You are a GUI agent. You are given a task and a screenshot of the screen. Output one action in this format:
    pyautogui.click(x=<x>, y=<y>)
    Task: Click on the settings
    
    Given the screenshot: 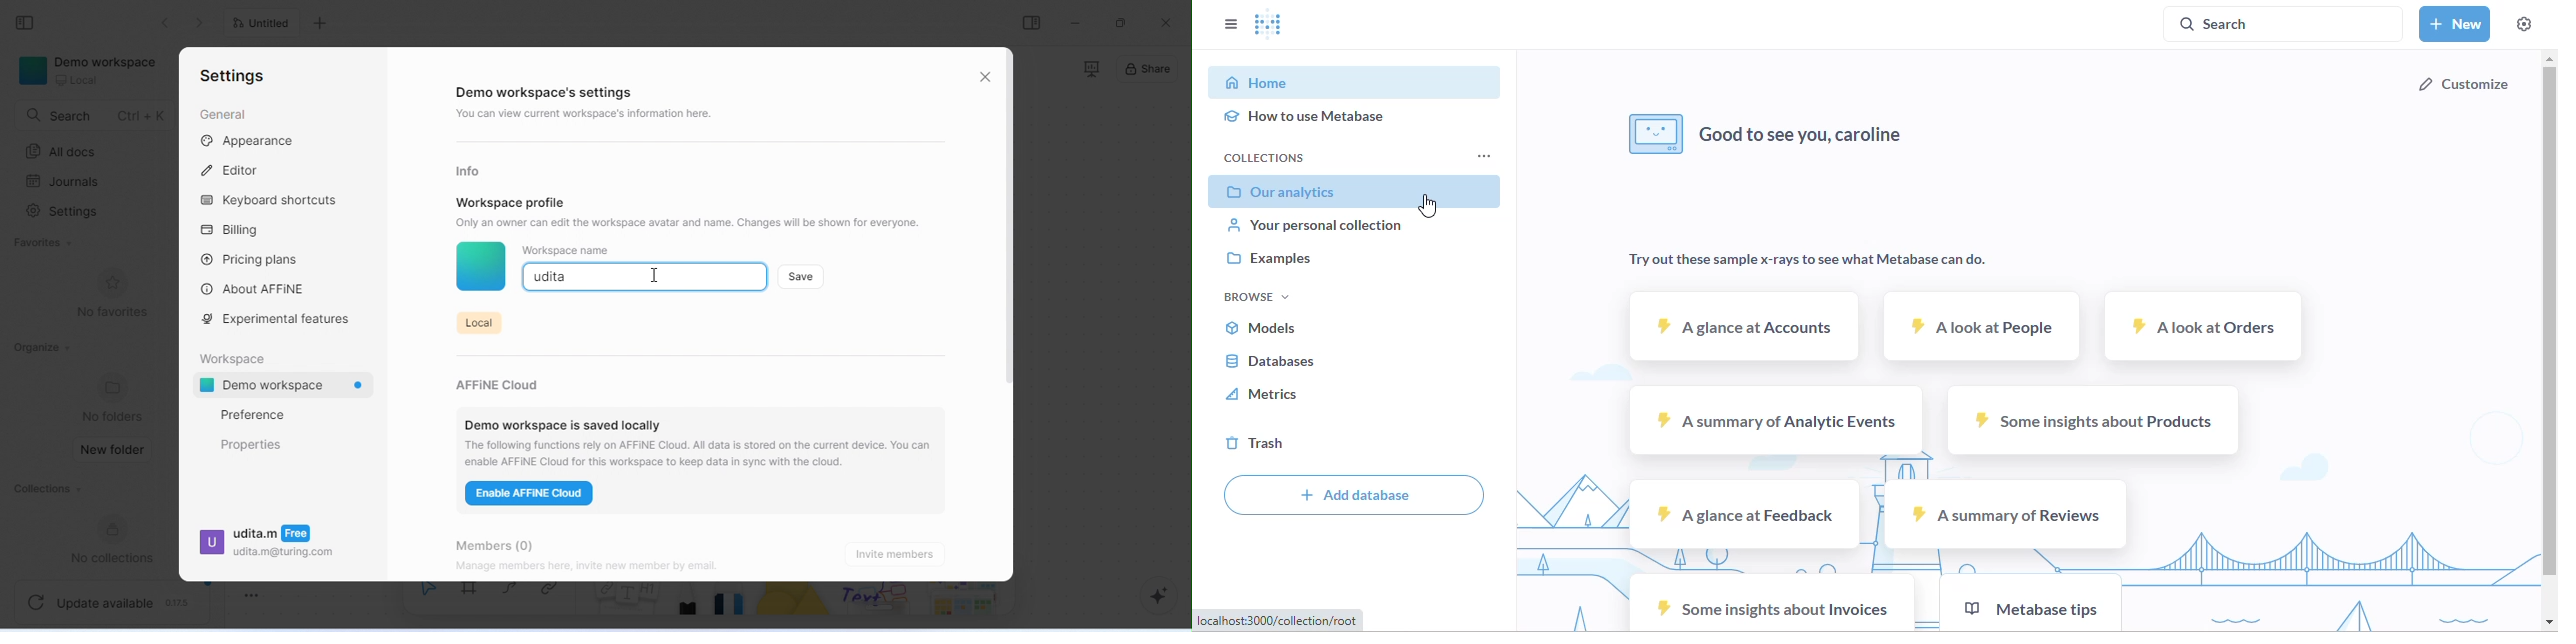 What is the action you would take?
    pyautogui.click(x=2524, y=24)
    